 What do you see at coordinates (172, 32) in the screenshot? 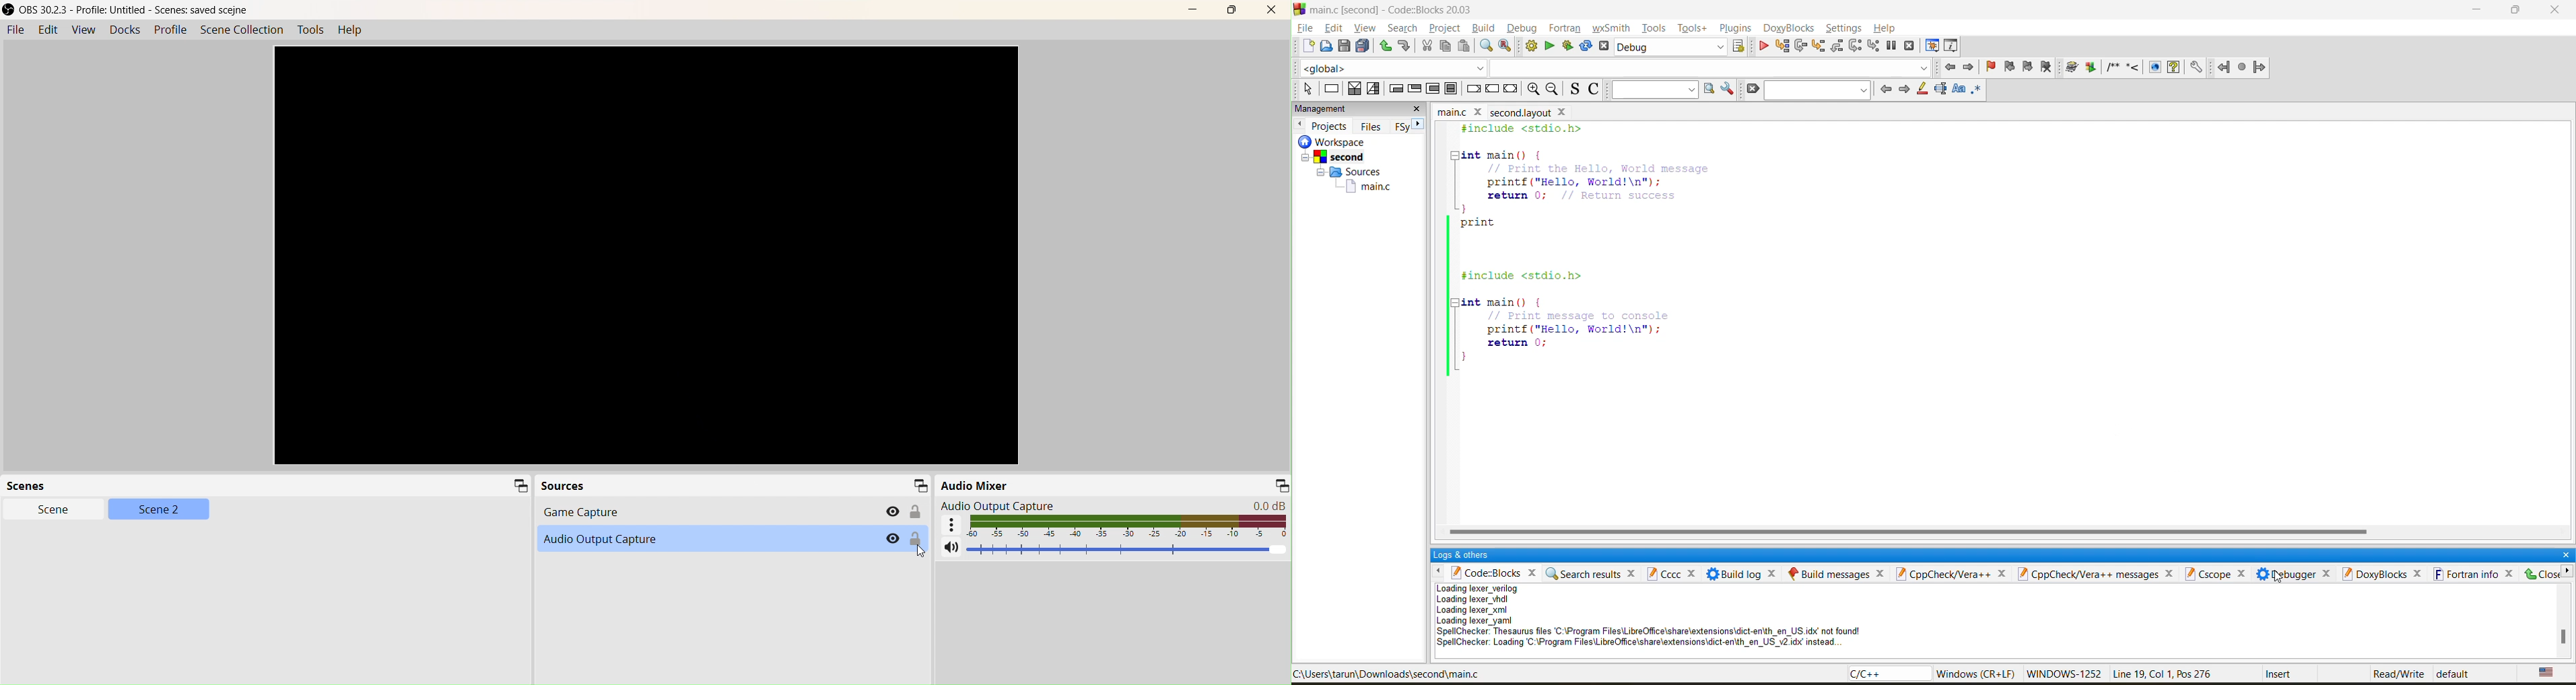
I see `Profile` at bounding box center [172, 32].